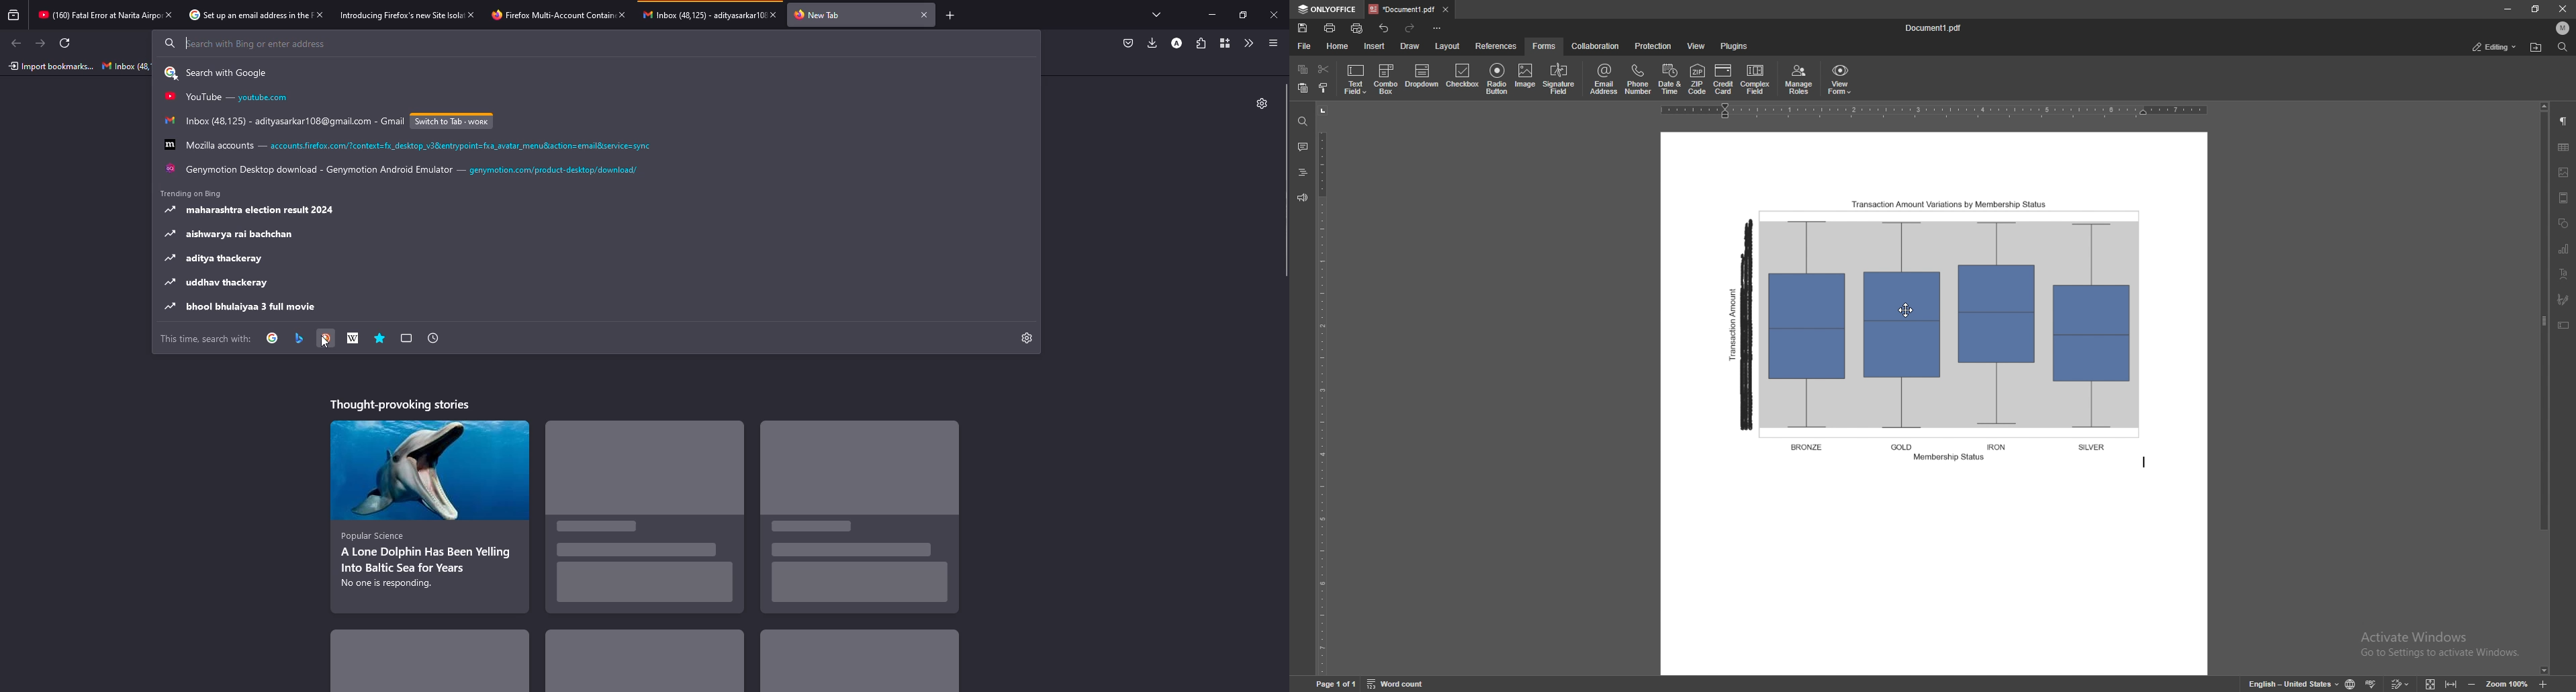 The width and height of the screenshot is (2576, 700). What do you see at coordinates (1152, 42) in the screenshot?
I see `downloads` at bounding box center [1152, 42].